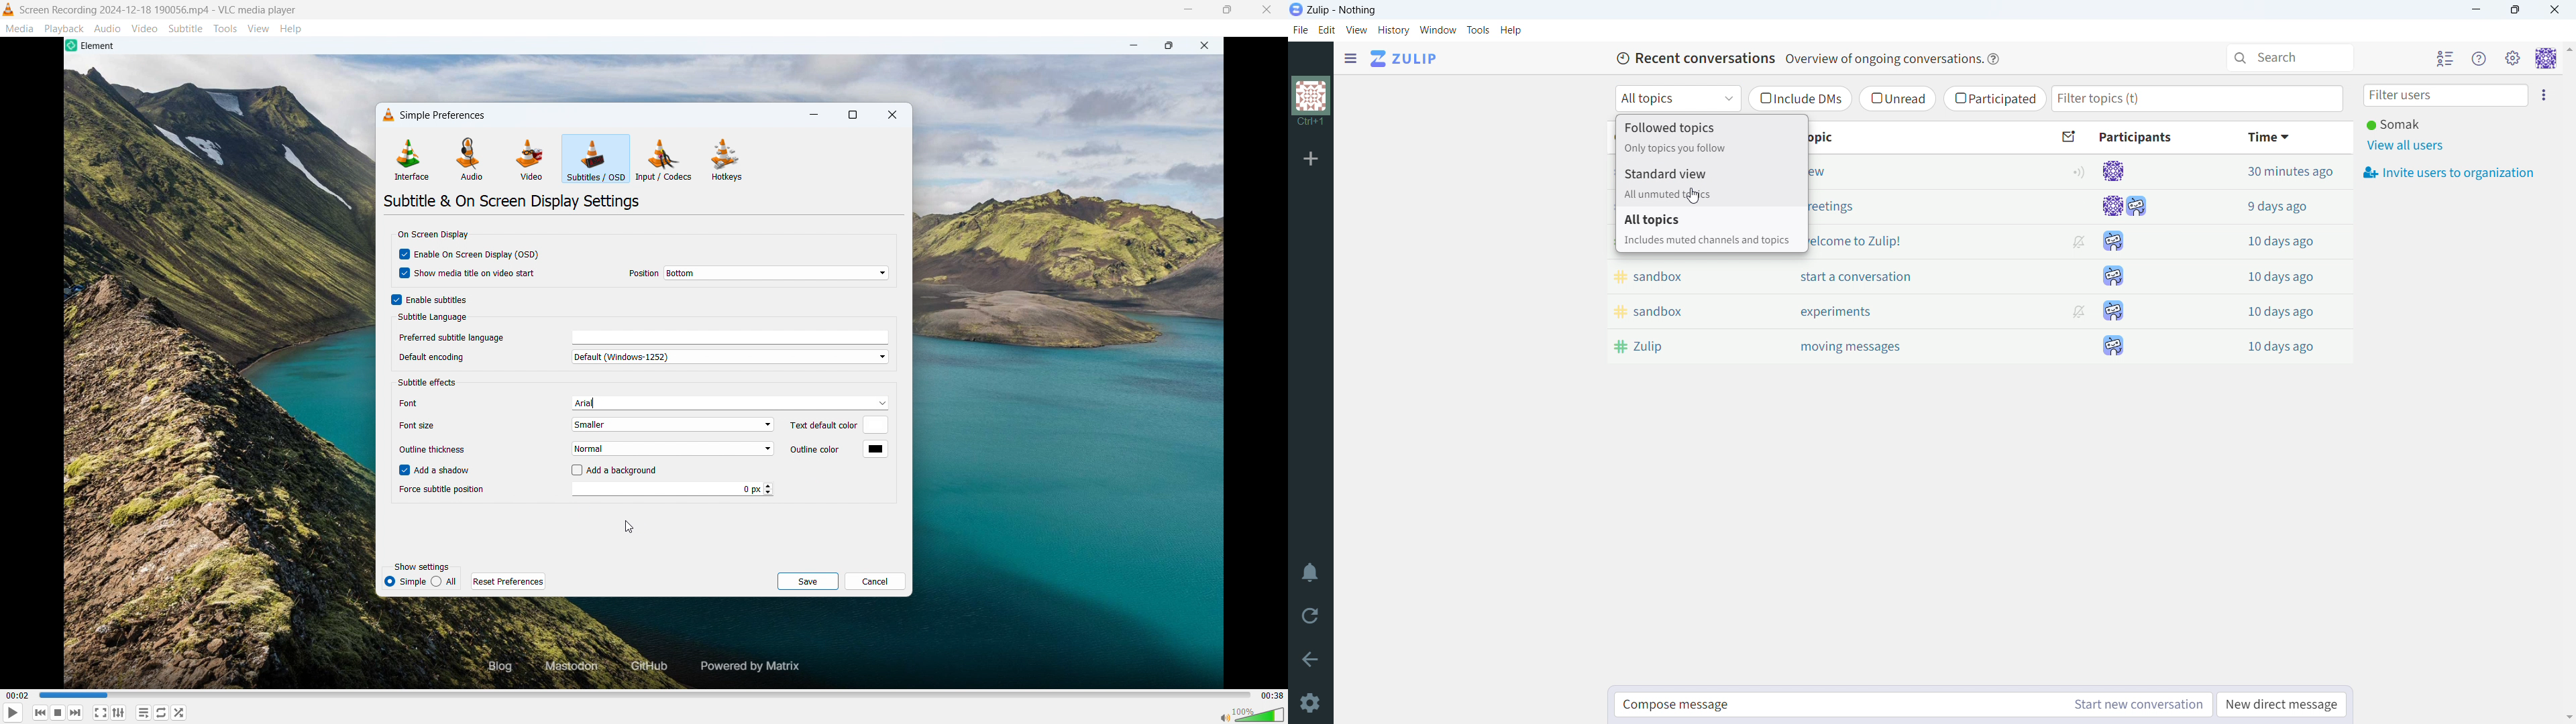 This screenshot has height=728, width=2576. Describe the element at coordinates (1712, 182) in the screenshot. I see `standard view` at that location.